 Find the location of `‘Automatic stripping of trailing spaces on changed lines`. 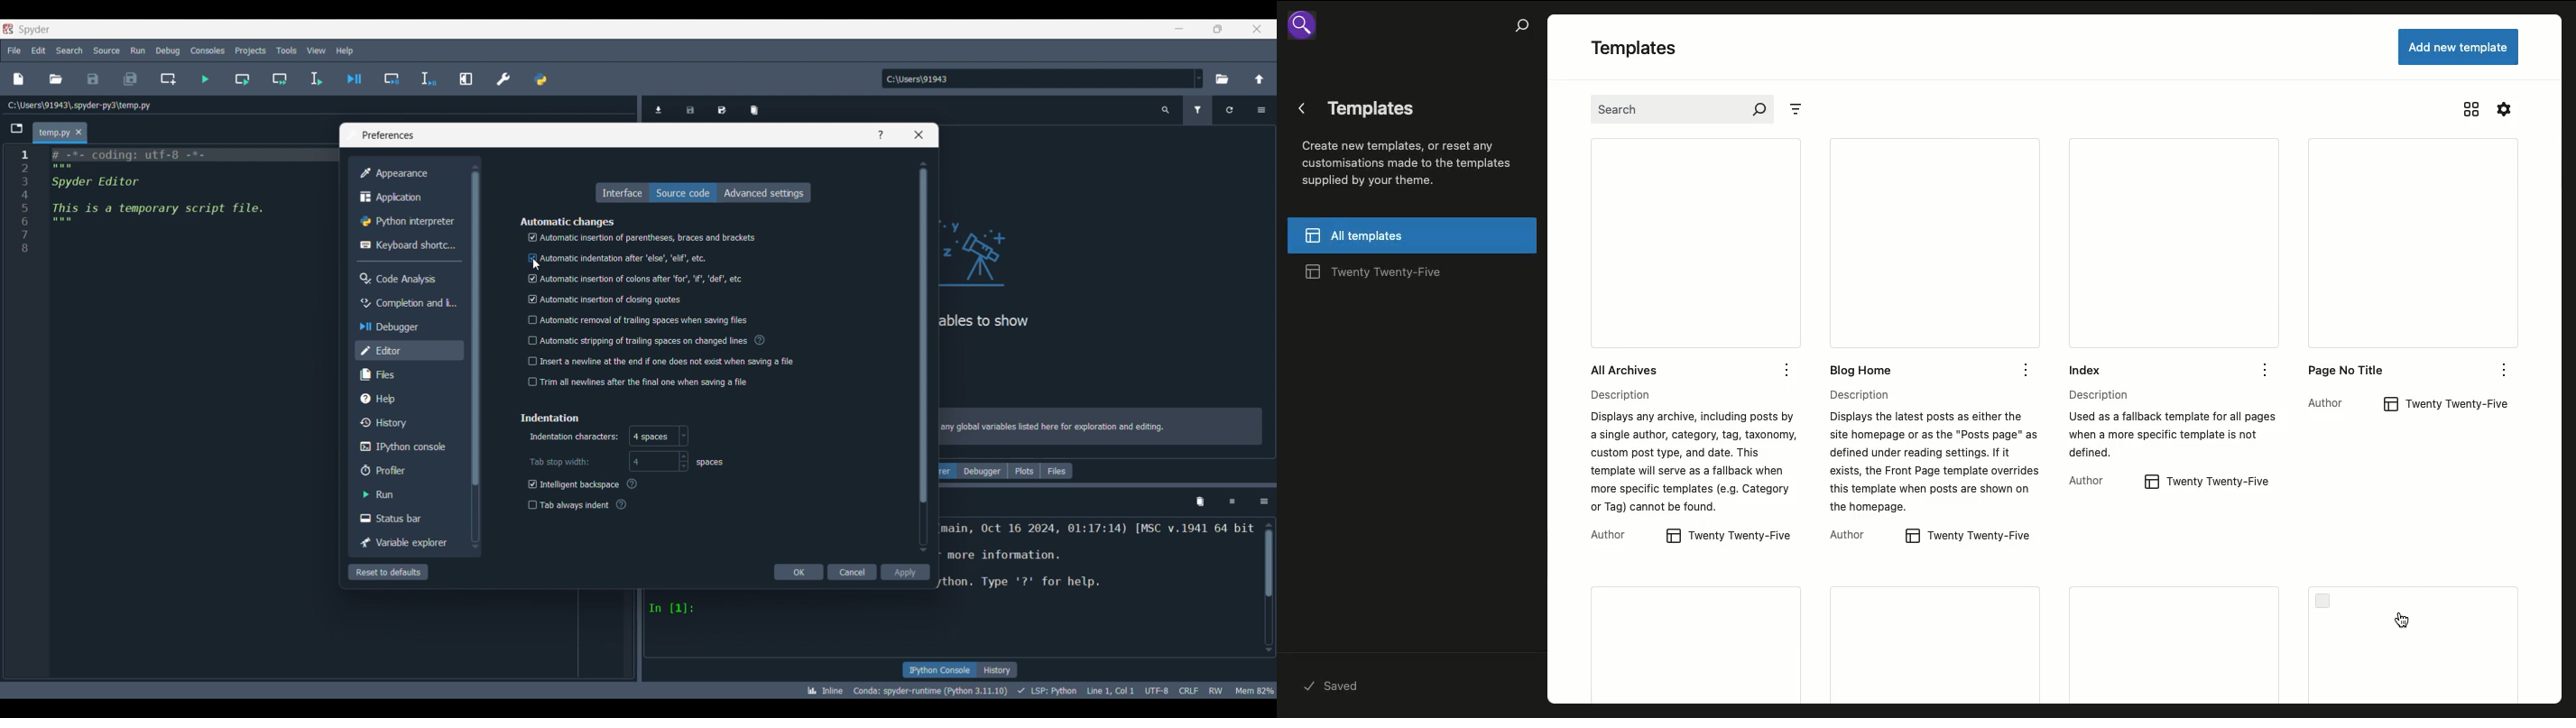

‘Automatic stripping of trailing spaces on changed lines is located at coordinates (636, 340).